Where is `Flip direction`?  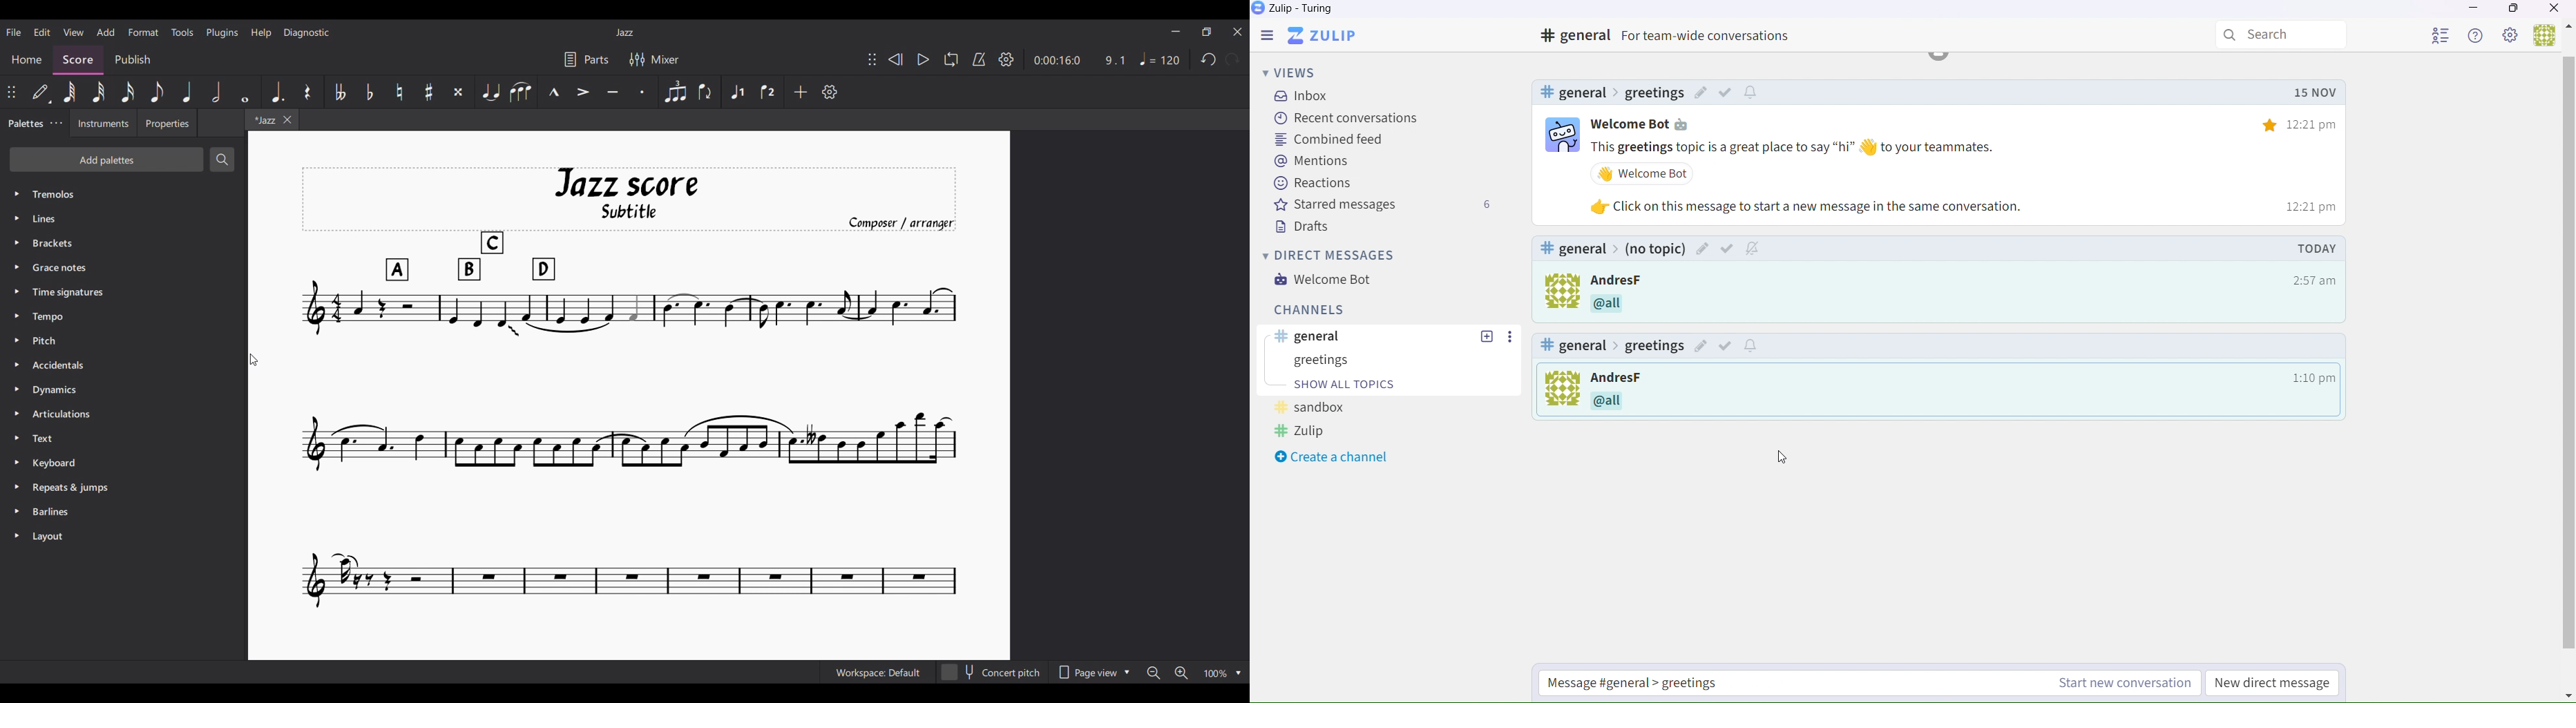
Flip direction is located at coordinates (707, 92).